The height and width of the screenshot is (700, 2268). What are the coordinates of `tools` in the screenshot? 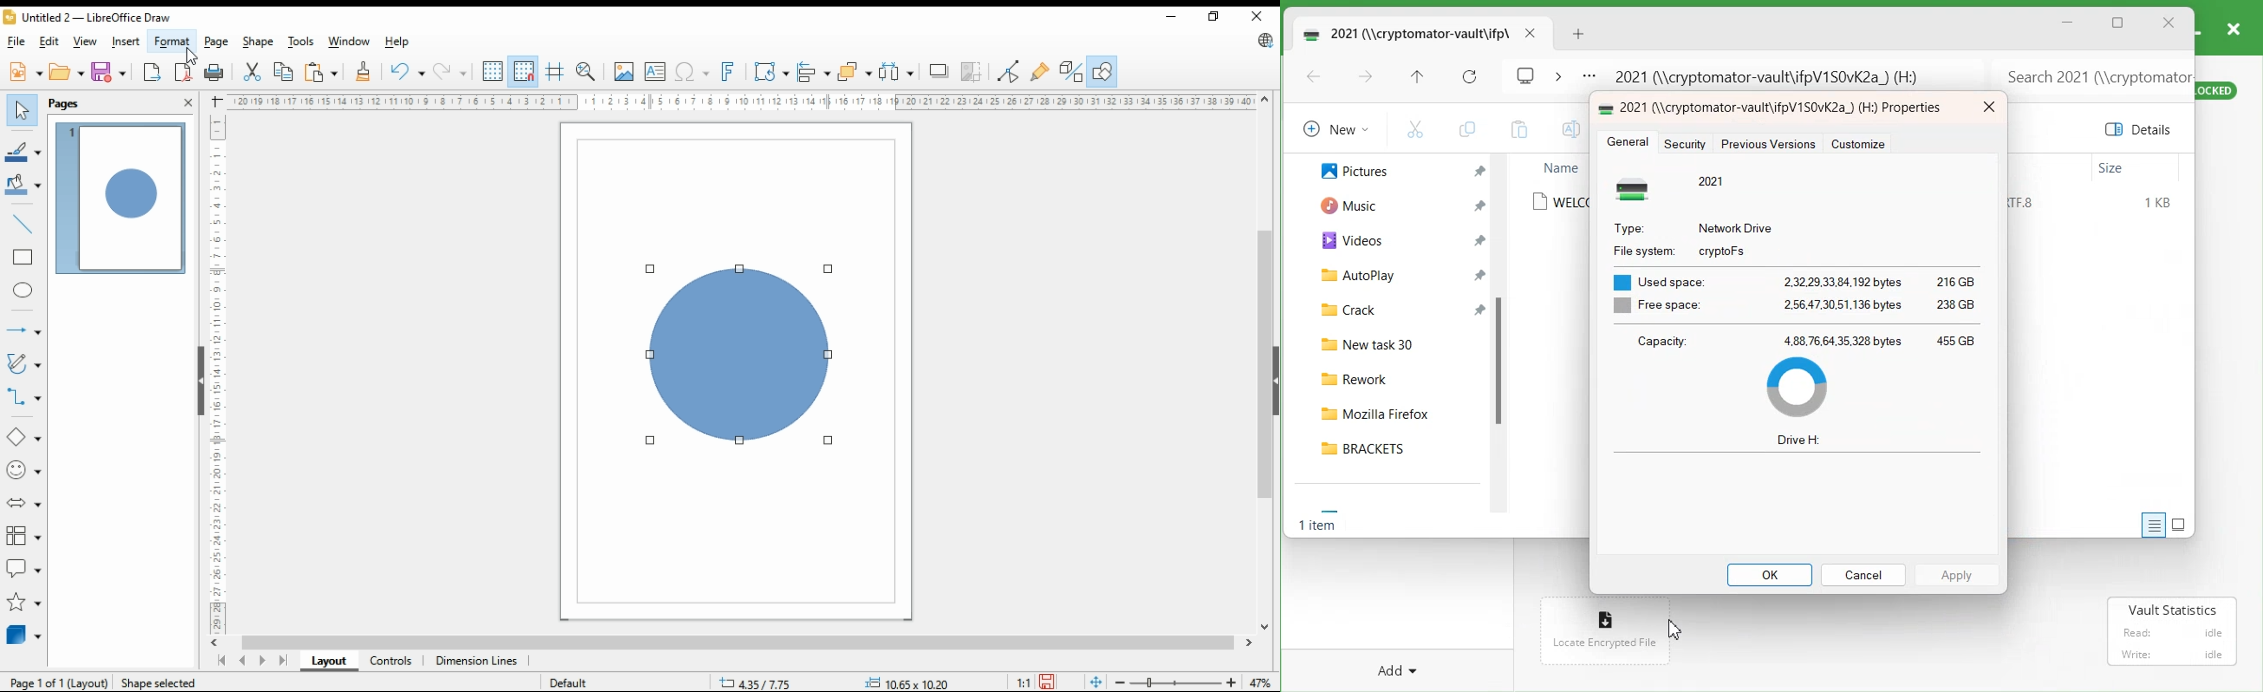 It's located at (301, 43).